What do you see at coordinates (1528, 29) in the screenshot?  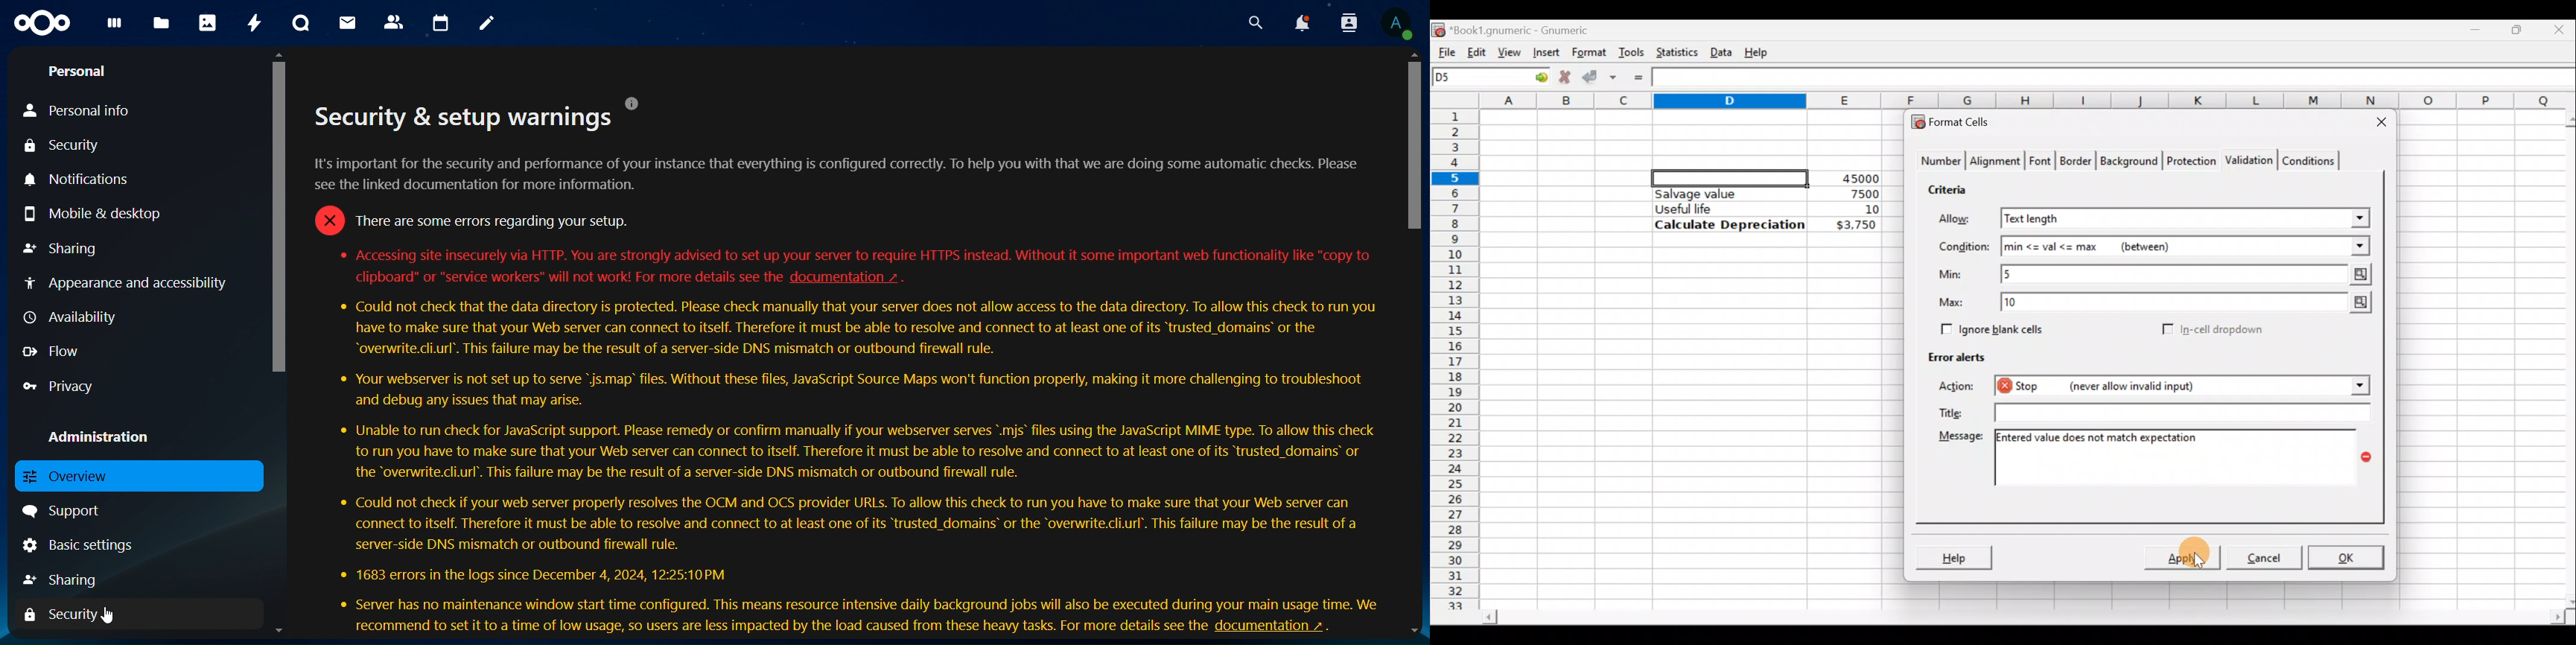 I see `Book1.gnumeric - Gnumeric` at bounding box center [1528, 29].